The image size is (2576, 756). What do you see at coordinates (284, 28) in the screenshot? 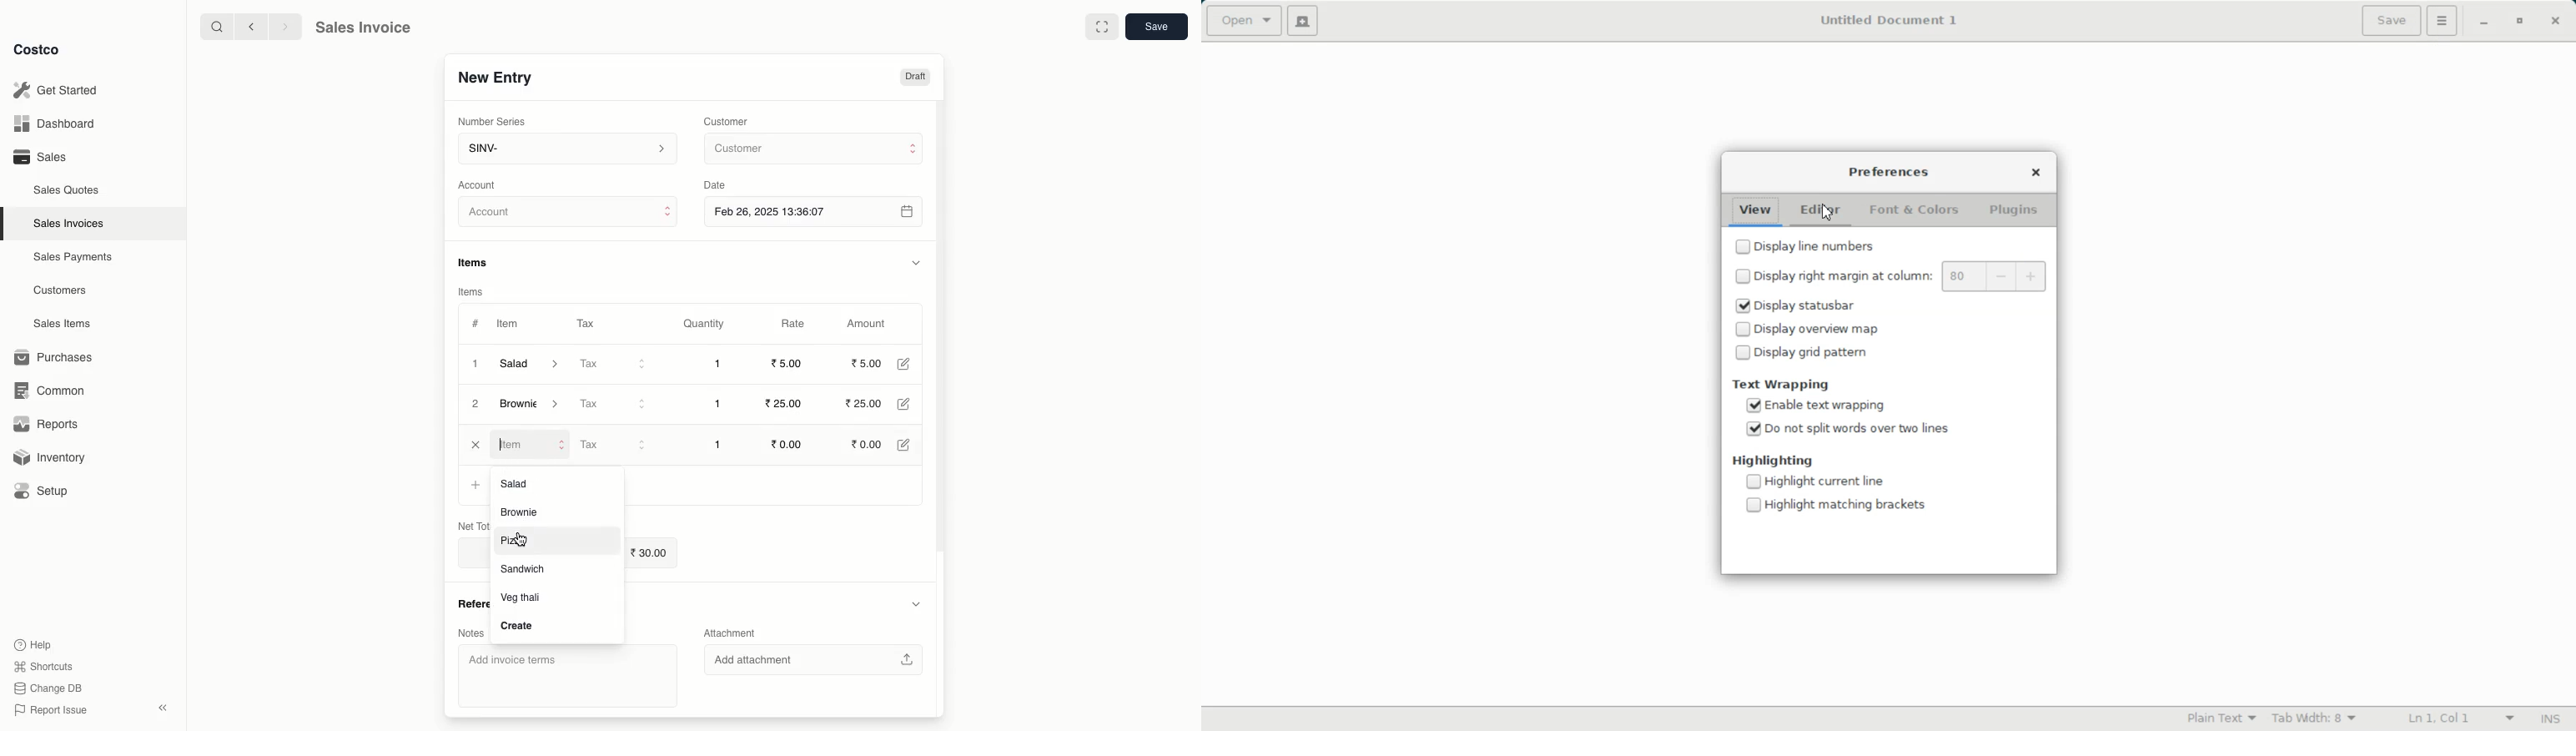
I see `Forward` at bounding box center [284, 28].